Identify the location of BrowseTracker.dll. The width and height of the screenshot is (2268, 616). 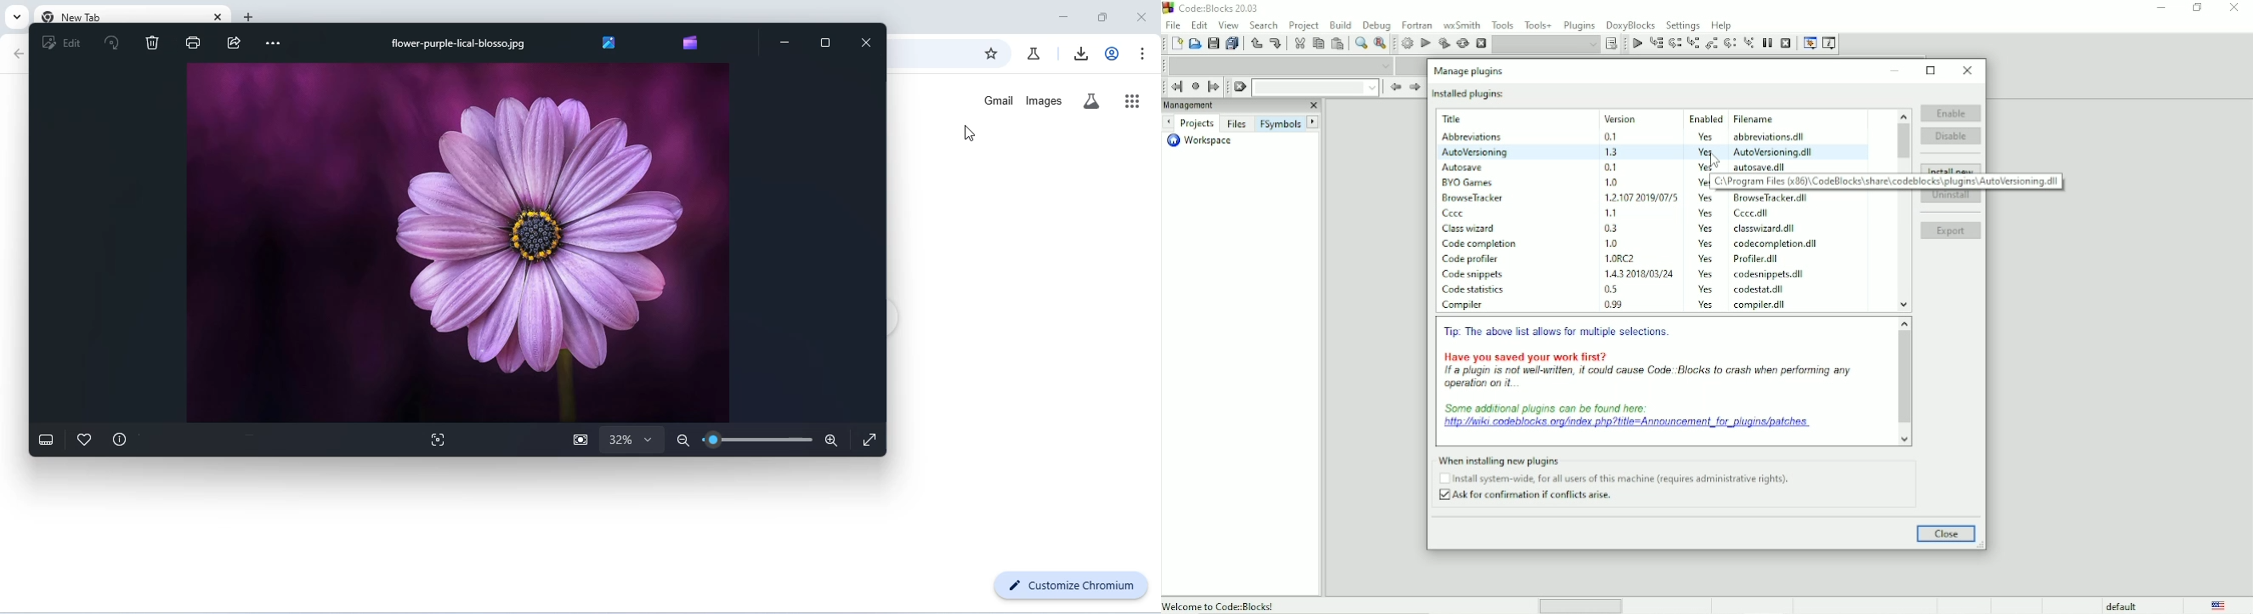
(1766, 198).